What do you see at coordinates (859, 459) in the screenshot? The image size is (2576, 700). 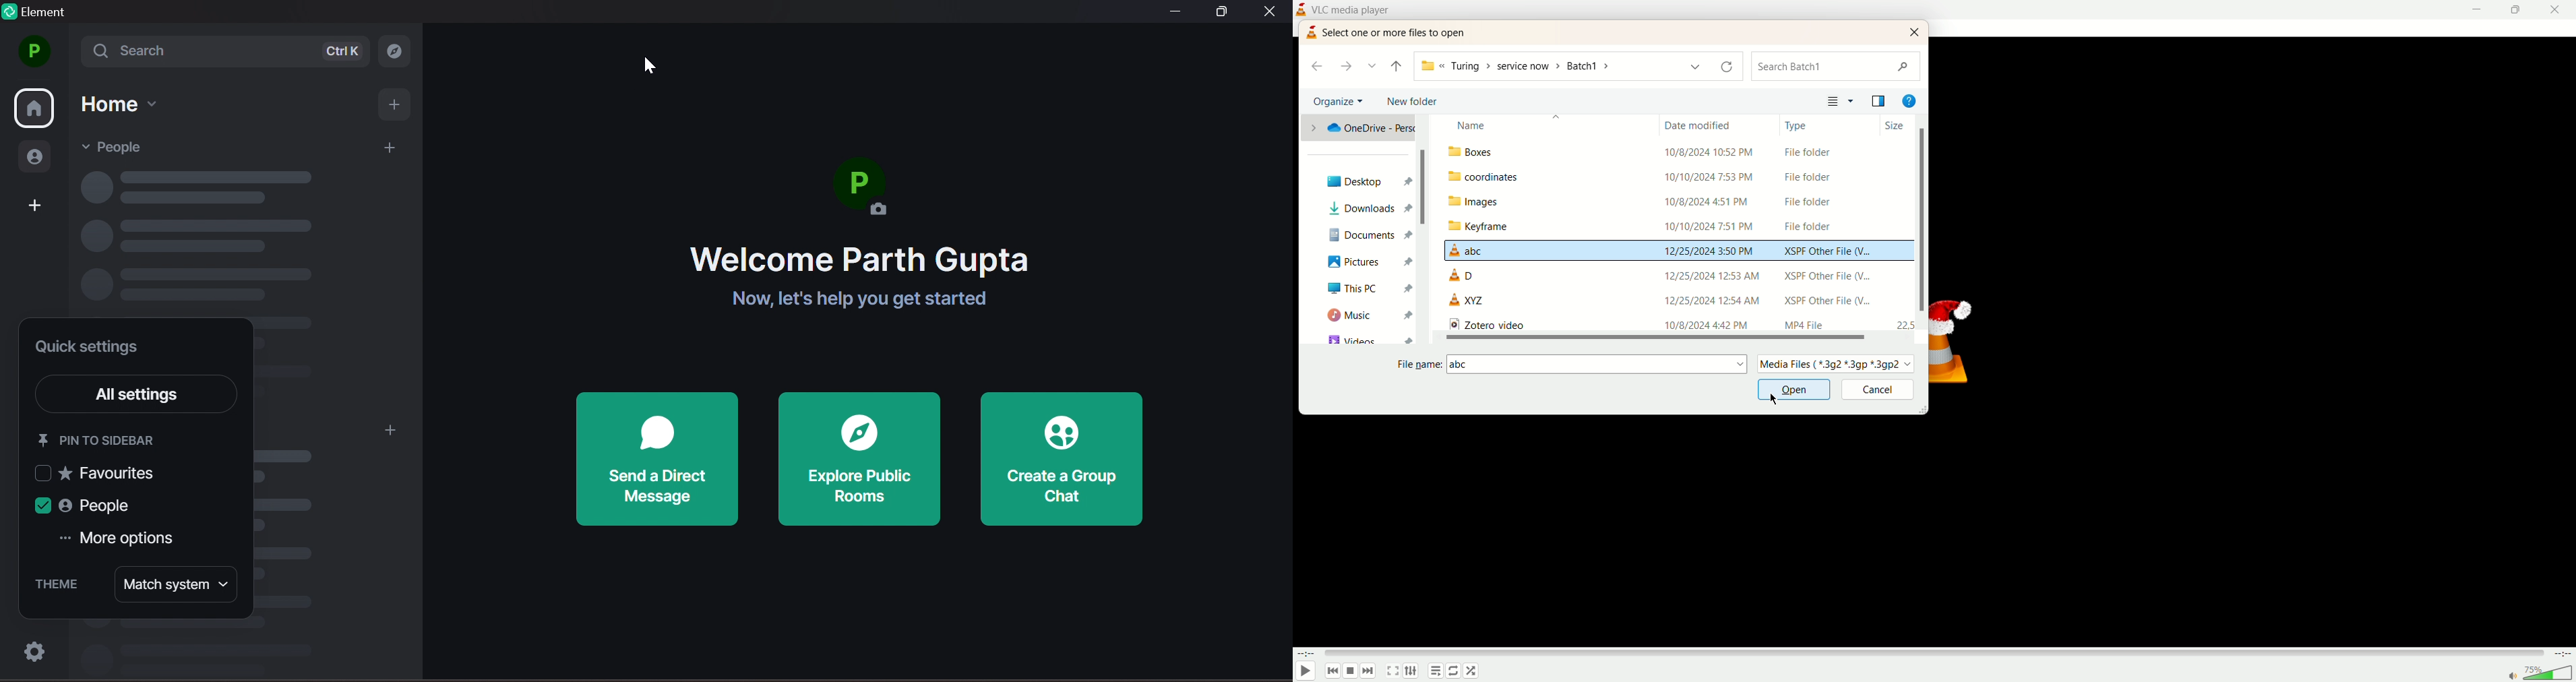 I see `explore public rooms` at bounding box center [859, 459].